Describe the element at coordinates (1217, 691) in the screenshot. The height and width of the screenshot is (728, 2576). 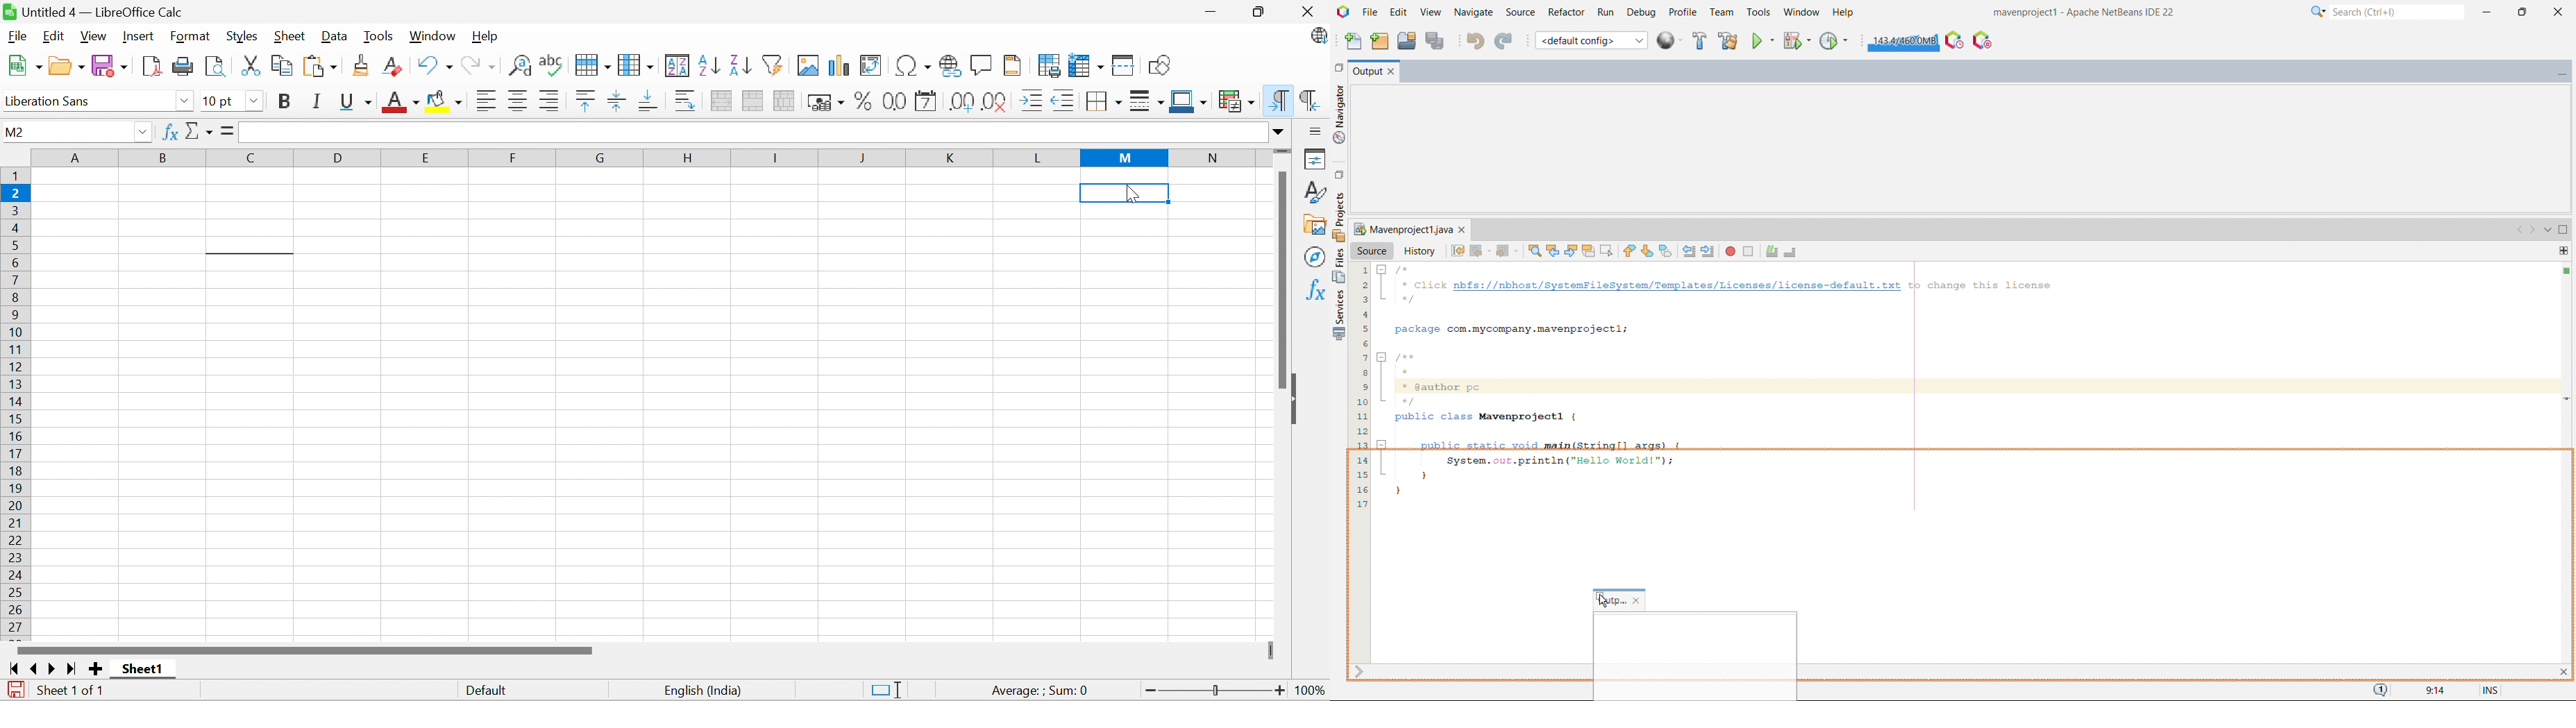
I see `Slider` at that location.